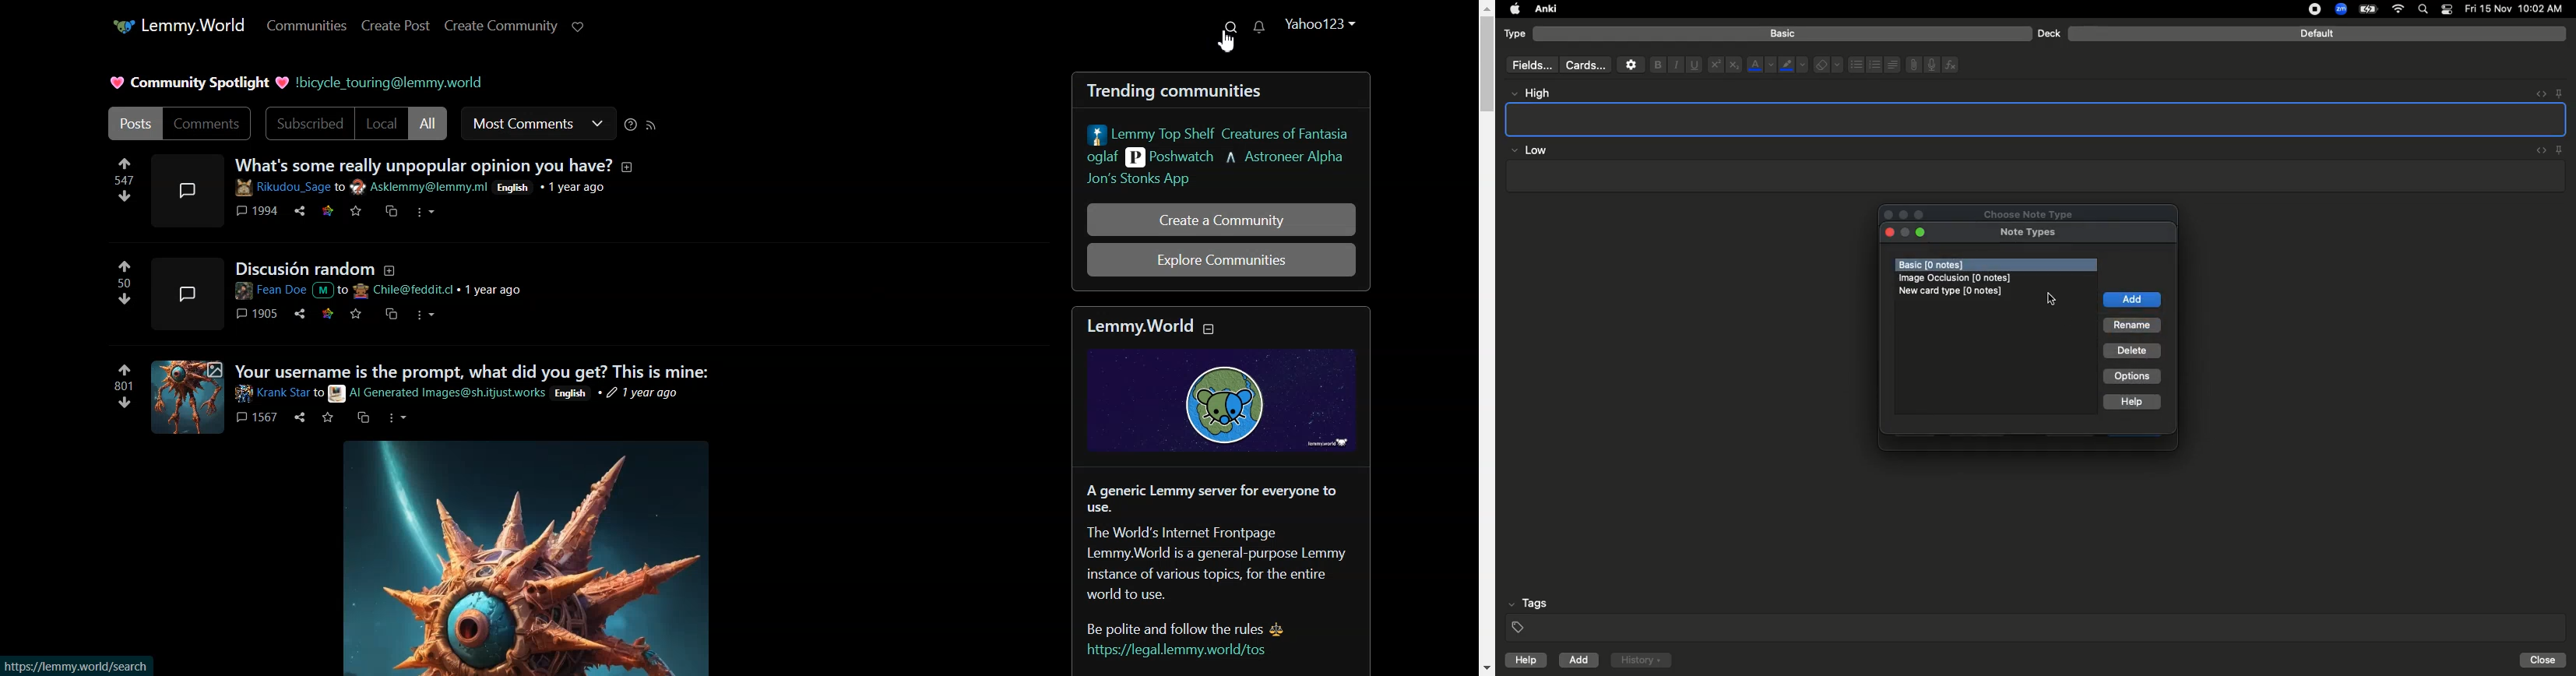 The height and width of the screenshot is (700, 2576). What do you see at coordinates (2133, 352) in the screenshot?
I see `Delete` at bounding box center [2133, 352].